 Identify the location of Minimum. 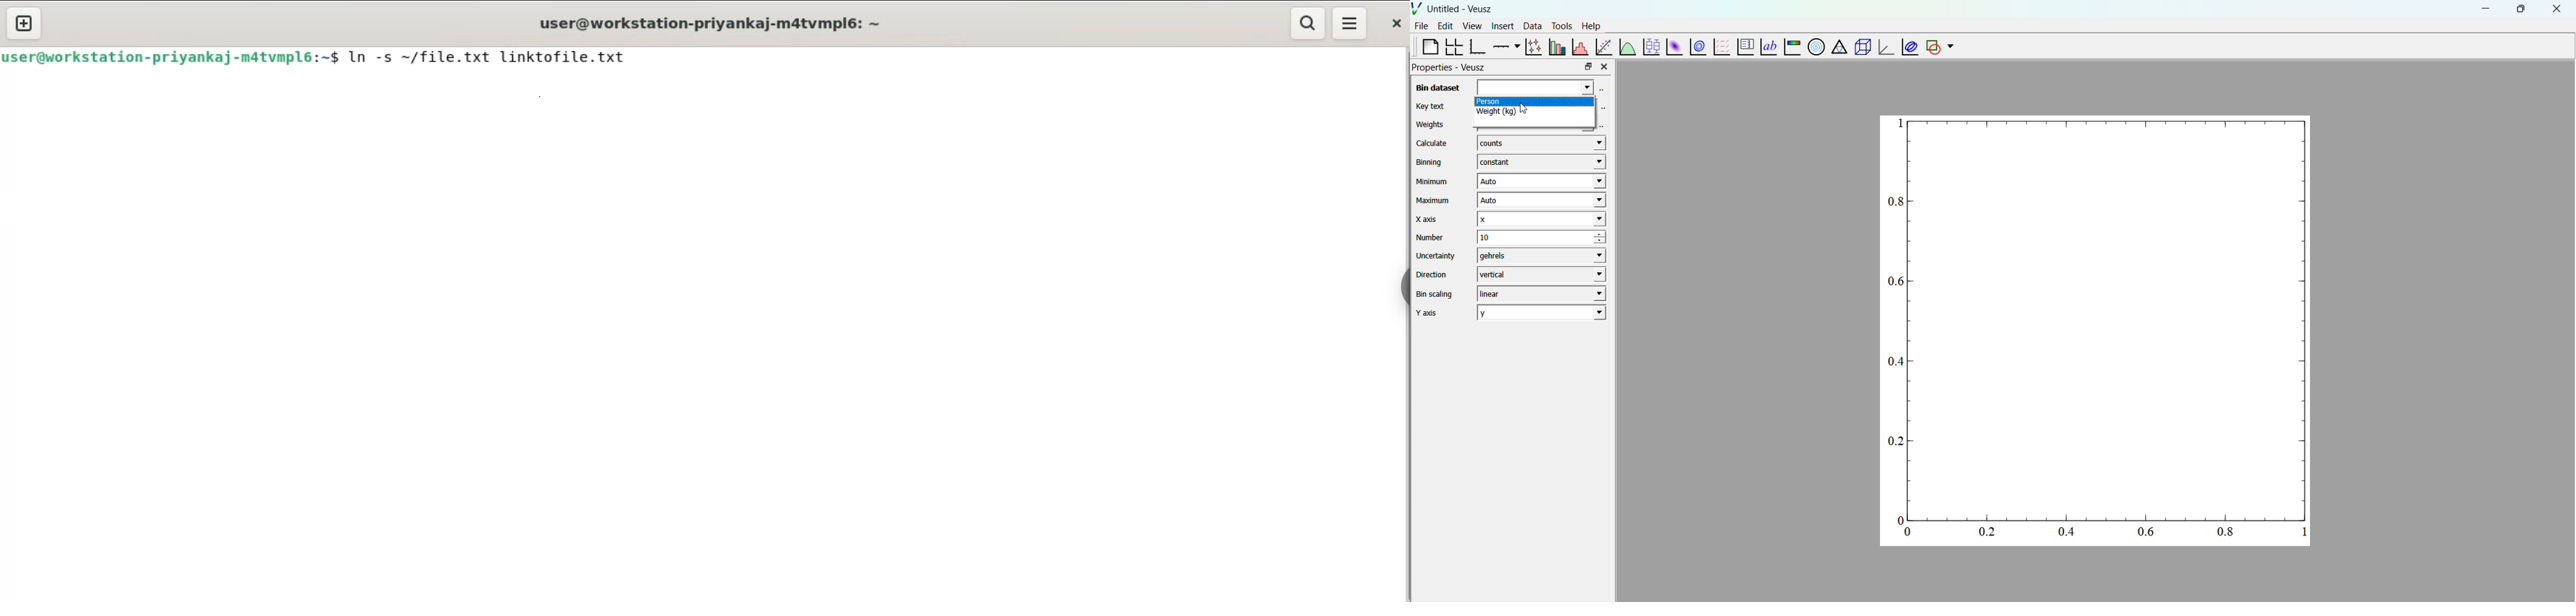
(1432, 182).